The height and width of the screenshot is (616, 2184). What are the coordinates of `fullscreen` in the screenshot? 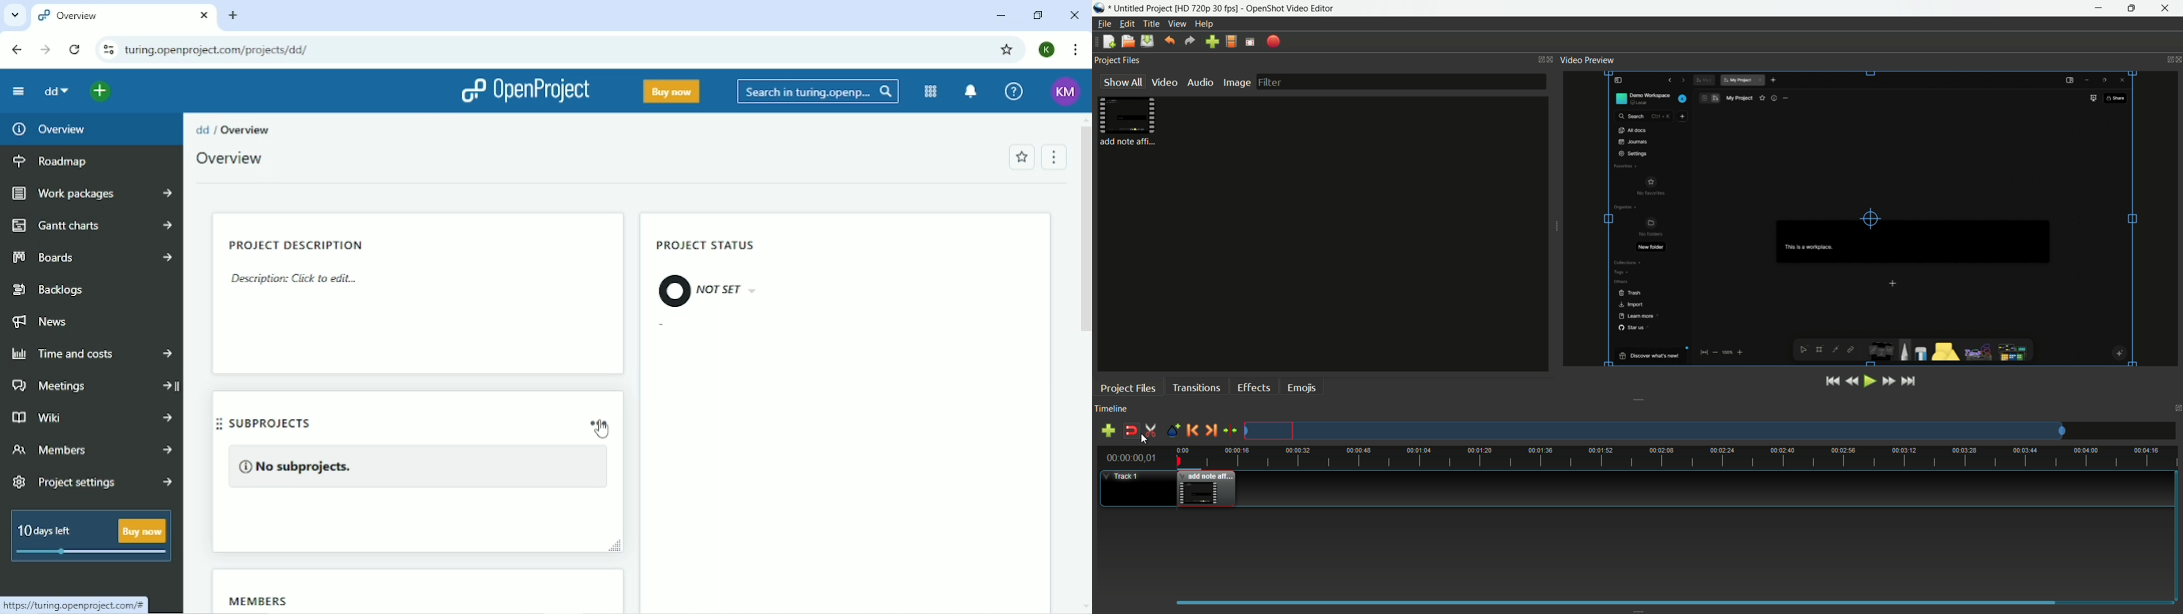 It's located at (1249, 43).